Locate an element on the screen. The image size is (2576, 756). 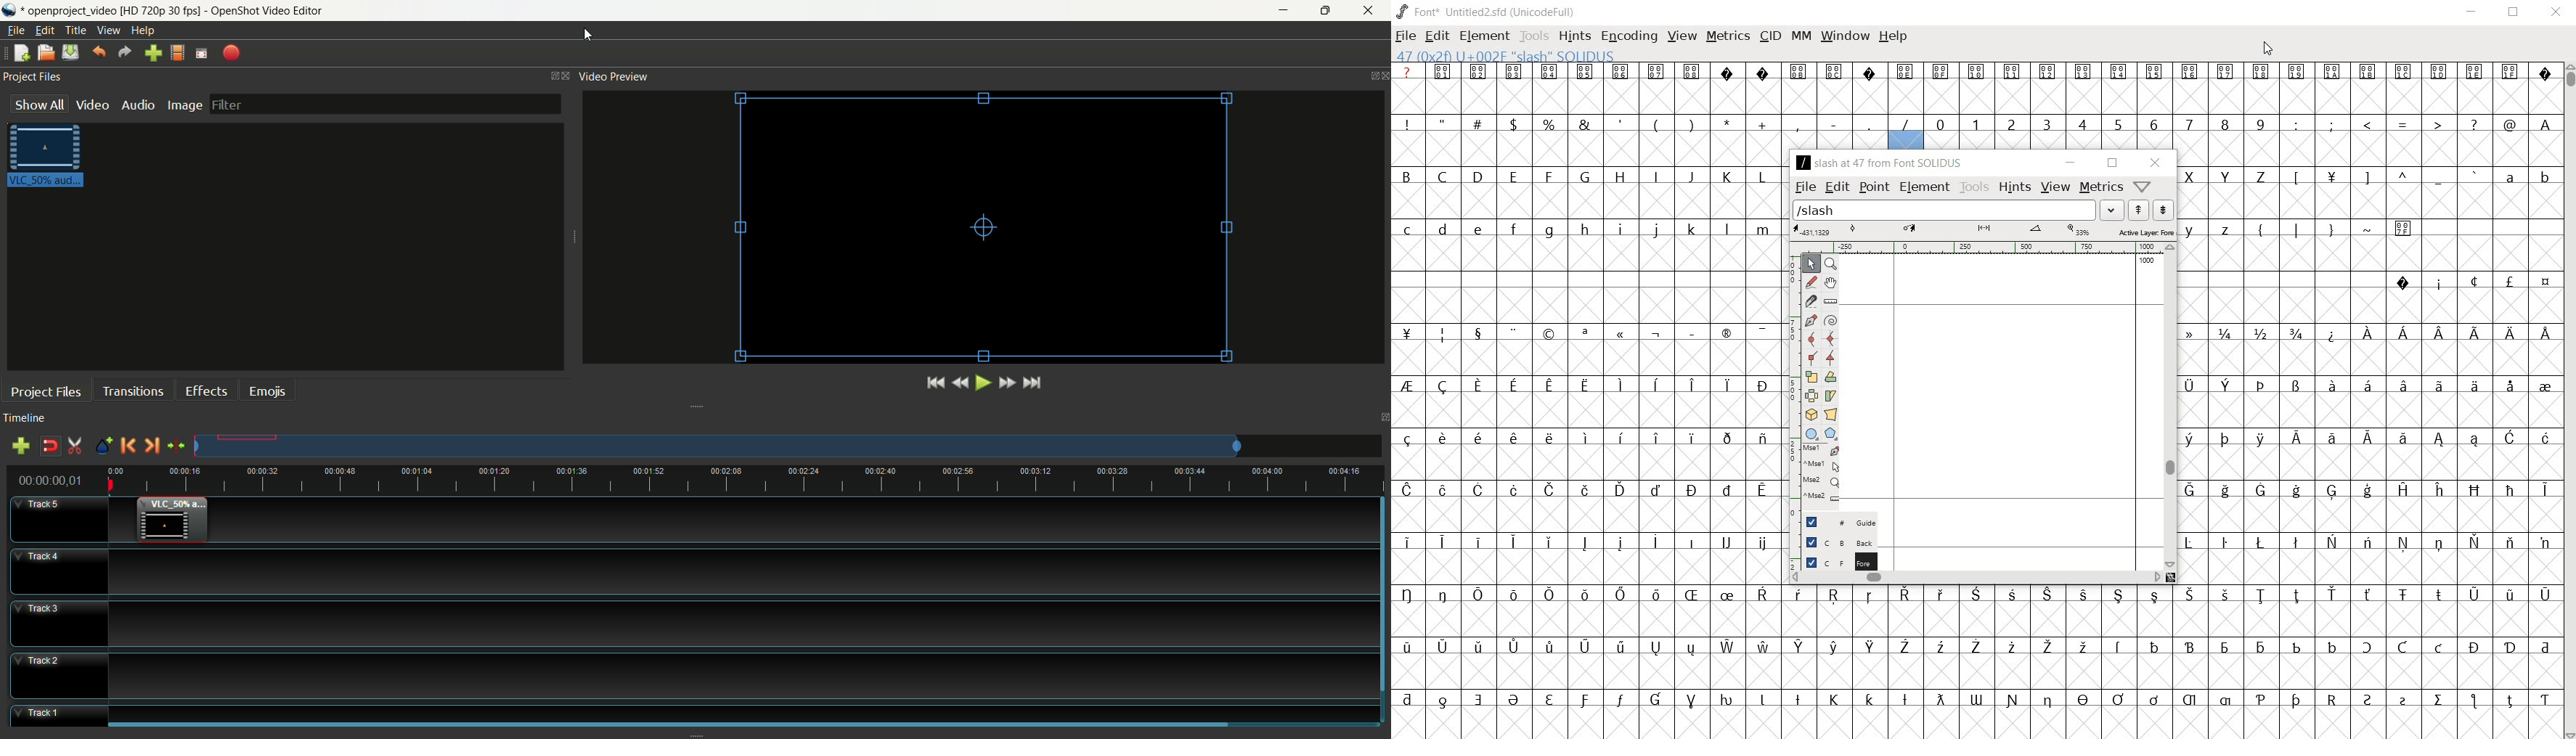
scrollbar is located at coordinates (2170, 407).